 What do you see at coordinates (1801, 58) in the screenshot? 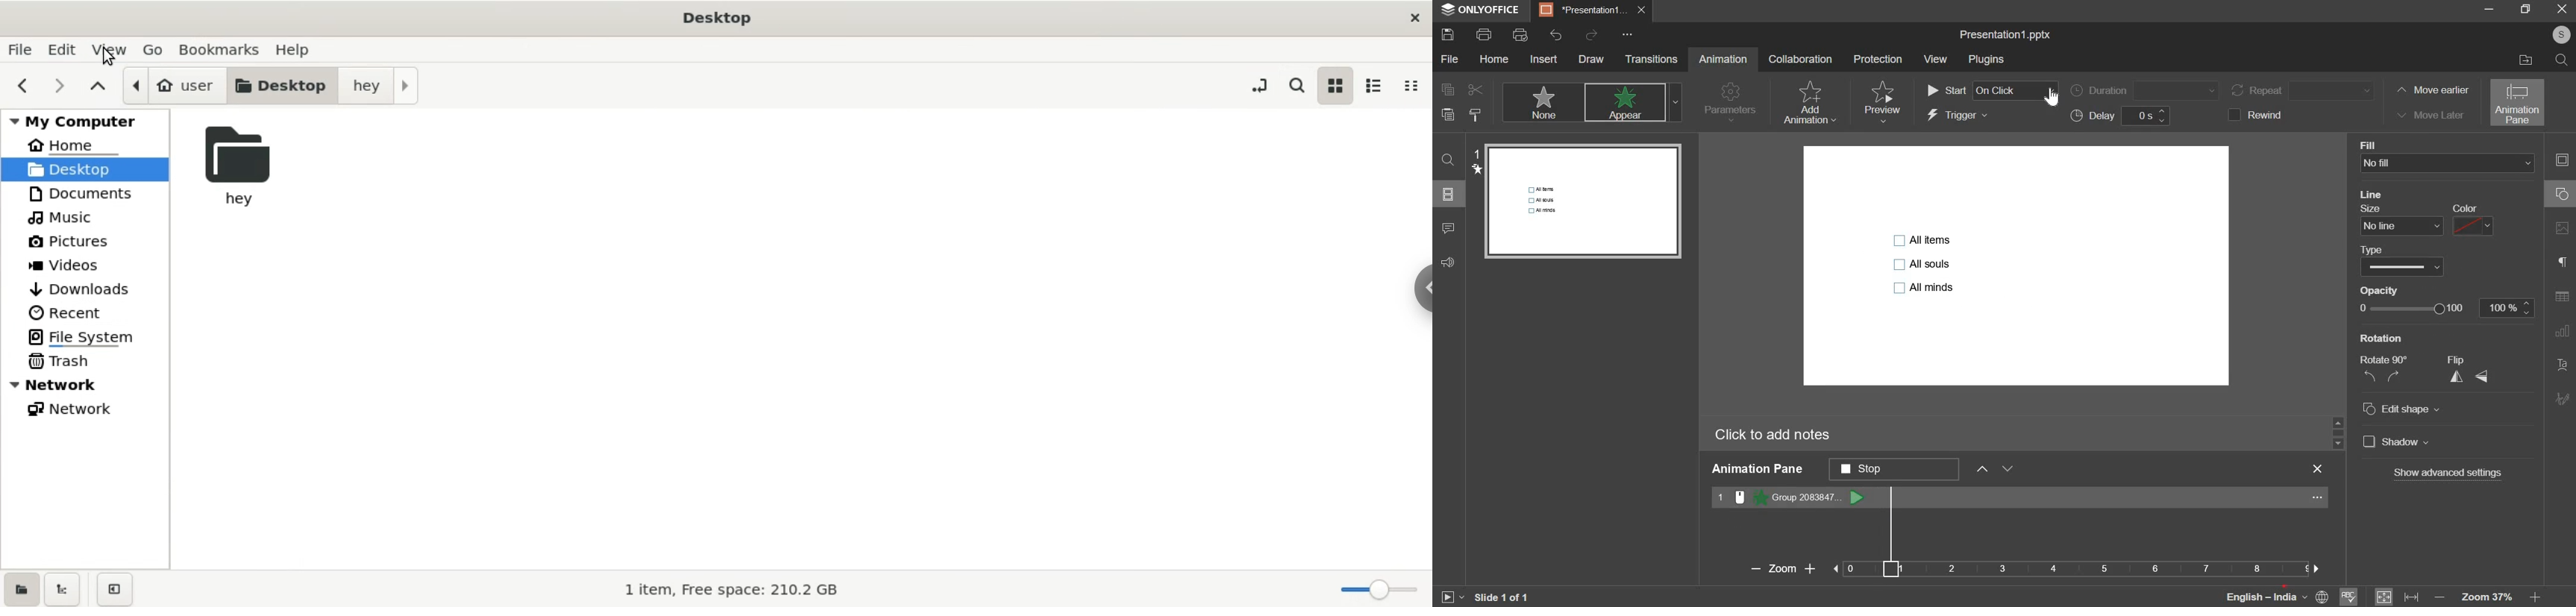
I see `collaboration` at bounding box center [1801, 58].